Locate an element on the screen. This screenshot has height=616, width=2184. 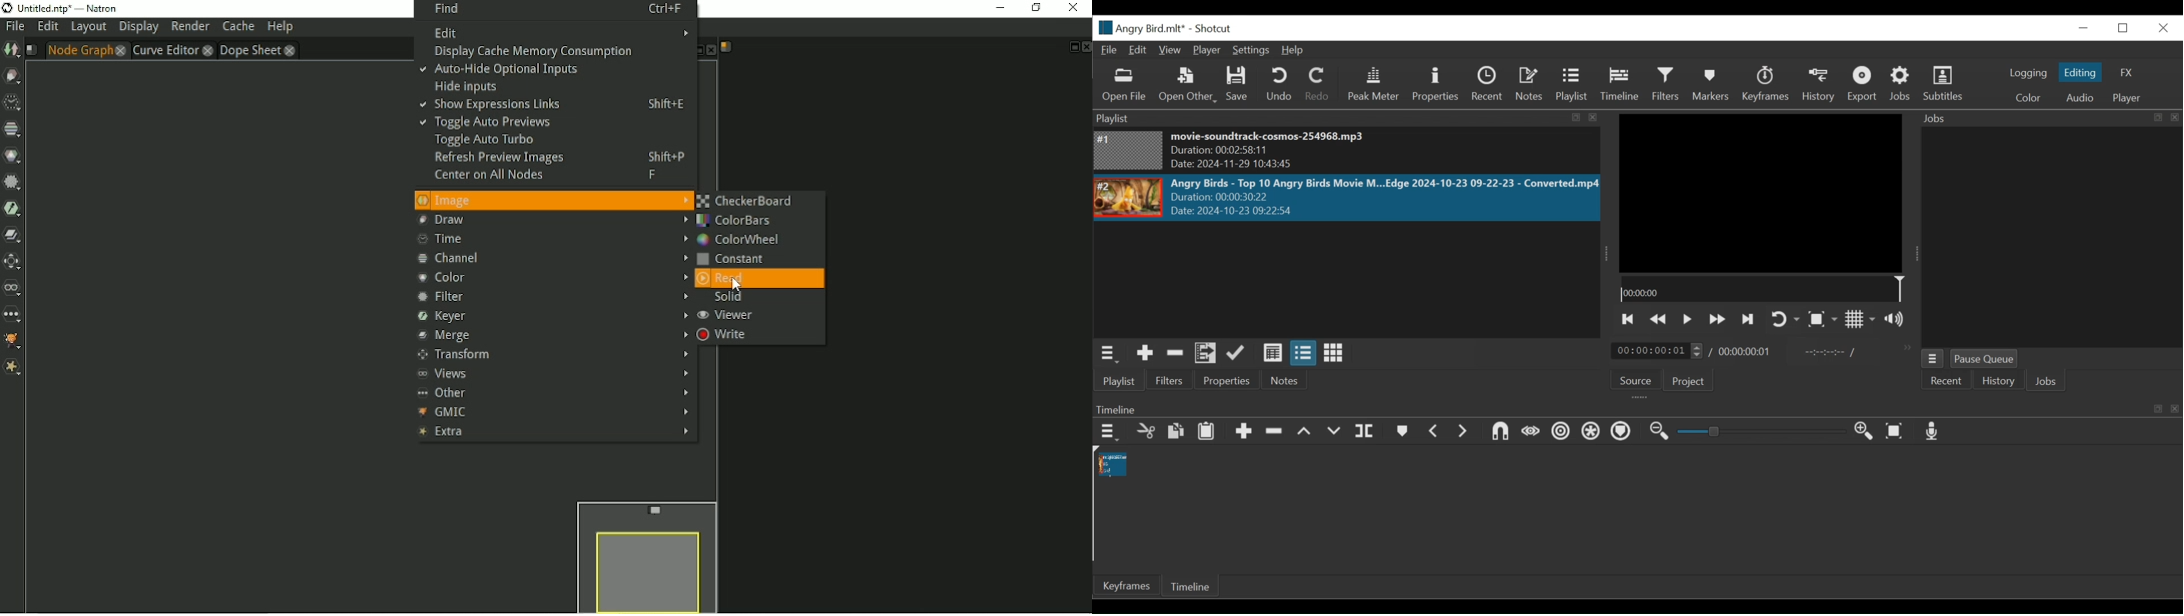
Edit is located at coordinates (1137, 49).